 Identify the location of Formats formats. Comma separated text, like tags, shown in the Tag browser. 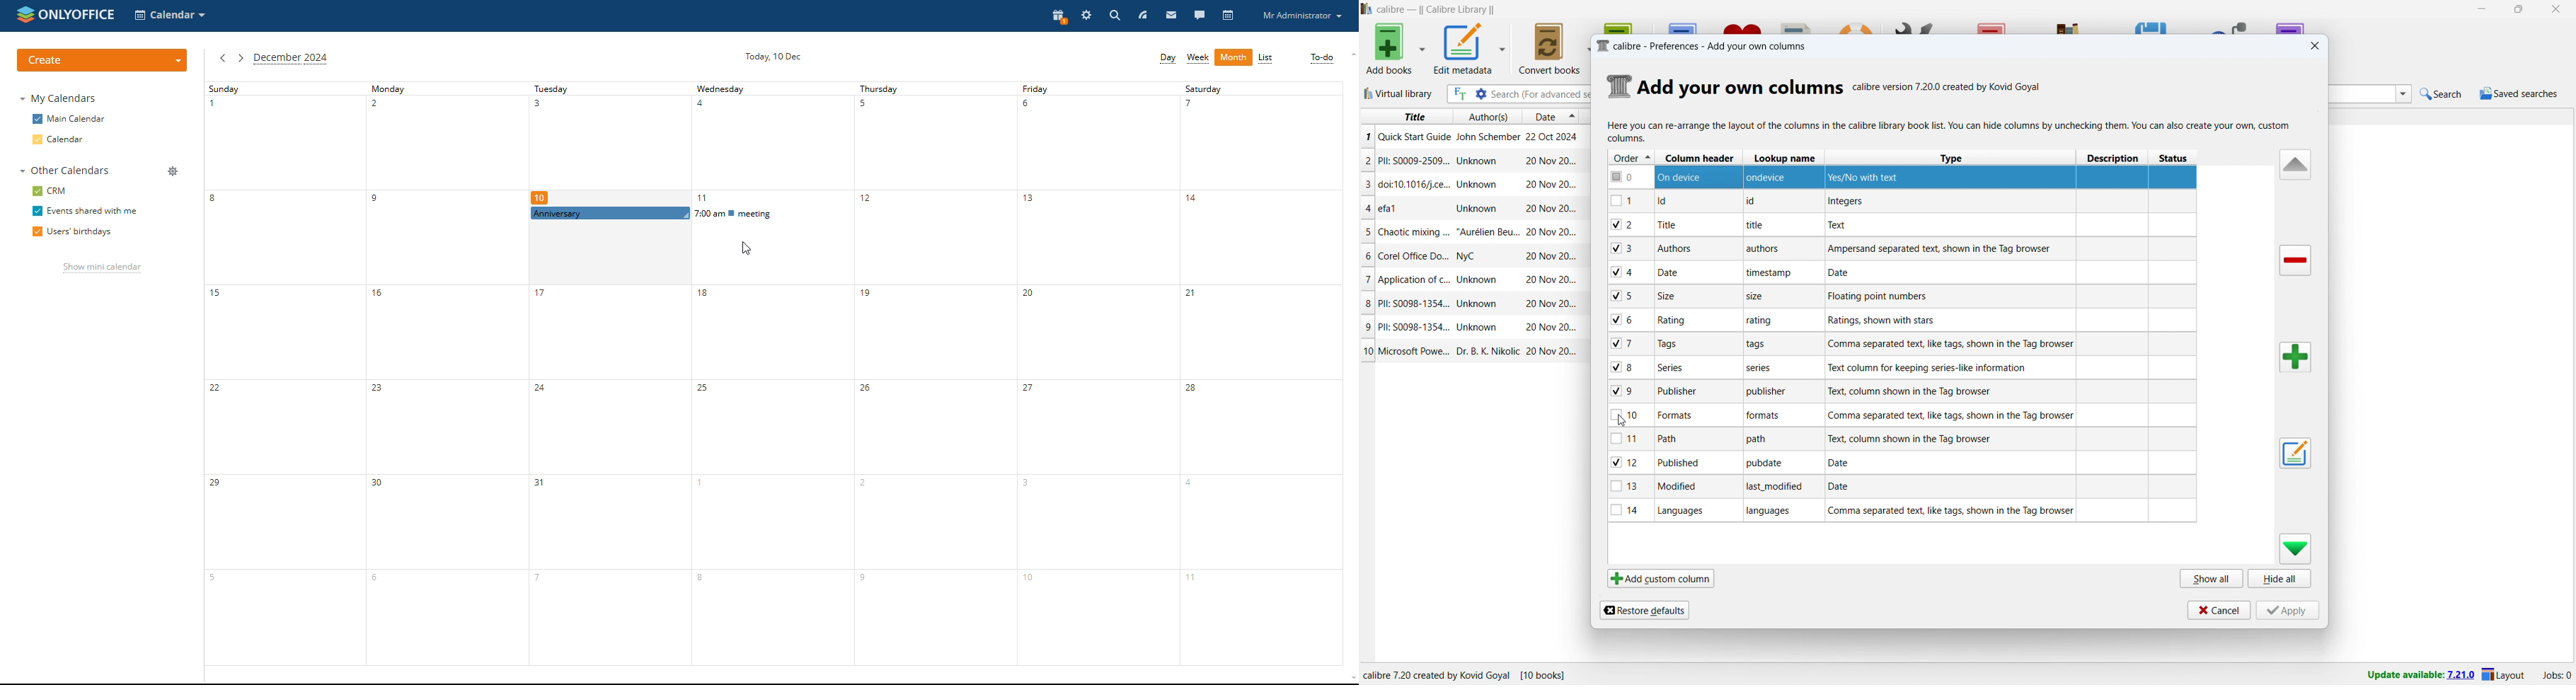
(1902, 414).